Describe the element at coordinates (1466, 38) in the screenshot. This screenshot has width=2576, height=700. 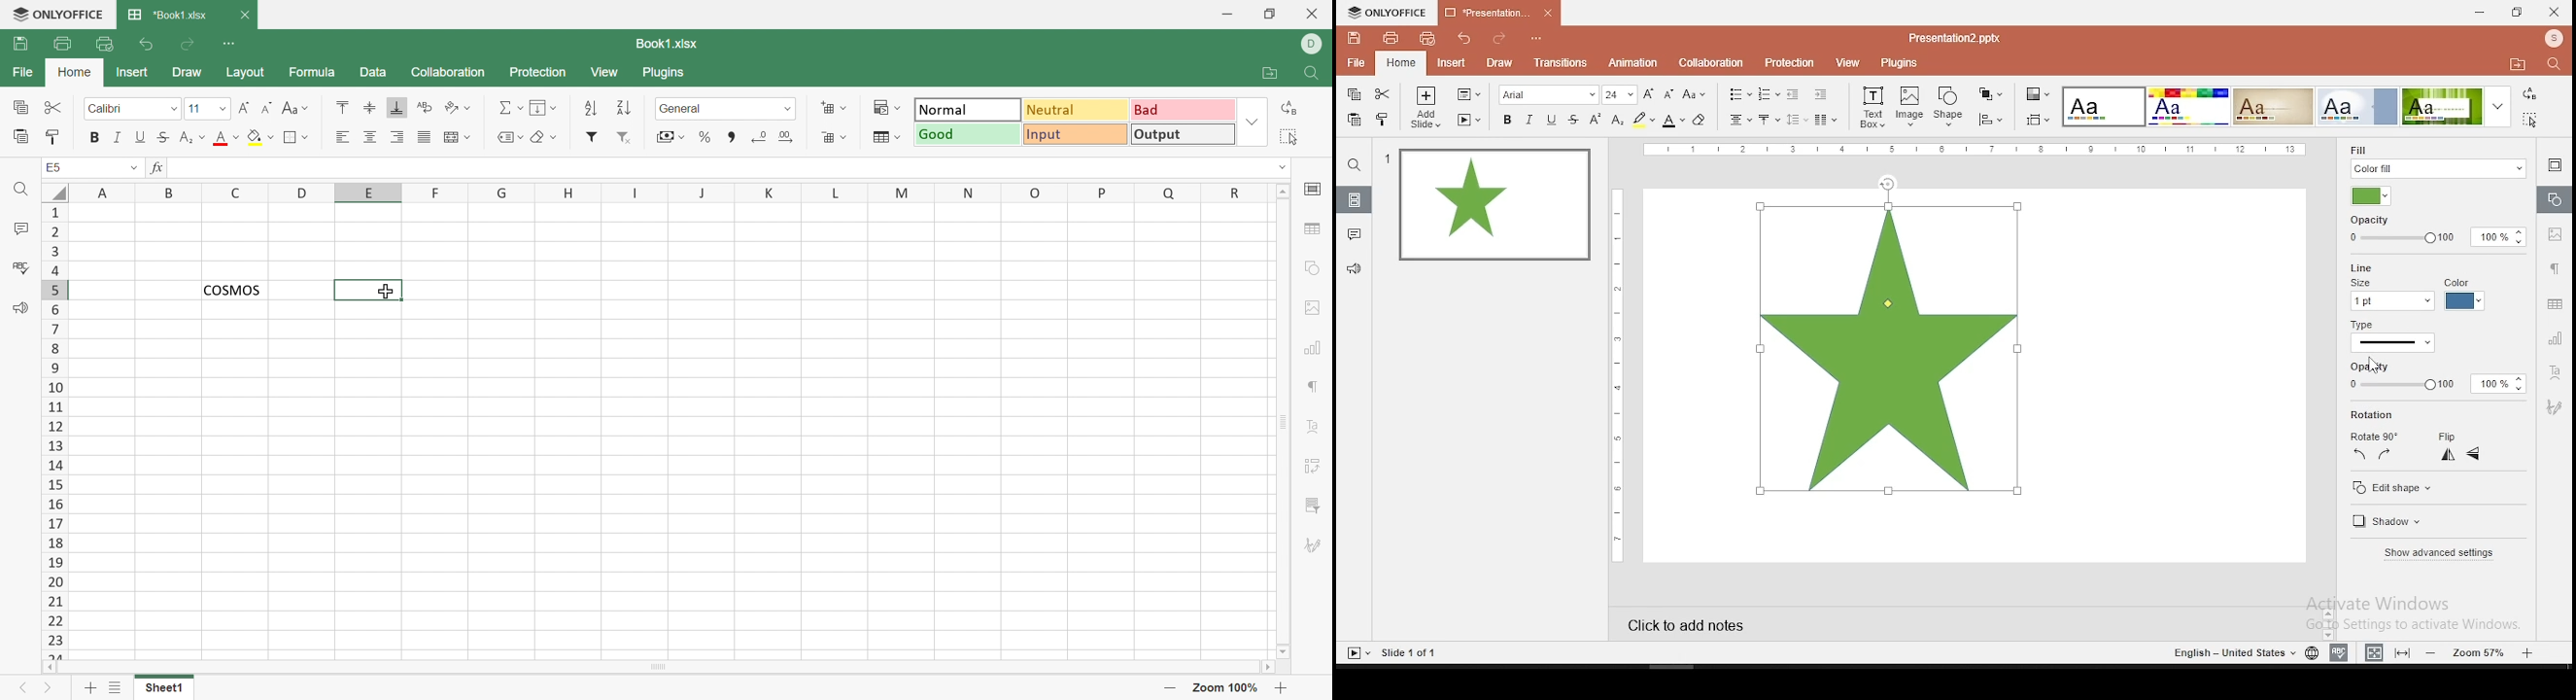
I see `undo` at that location.